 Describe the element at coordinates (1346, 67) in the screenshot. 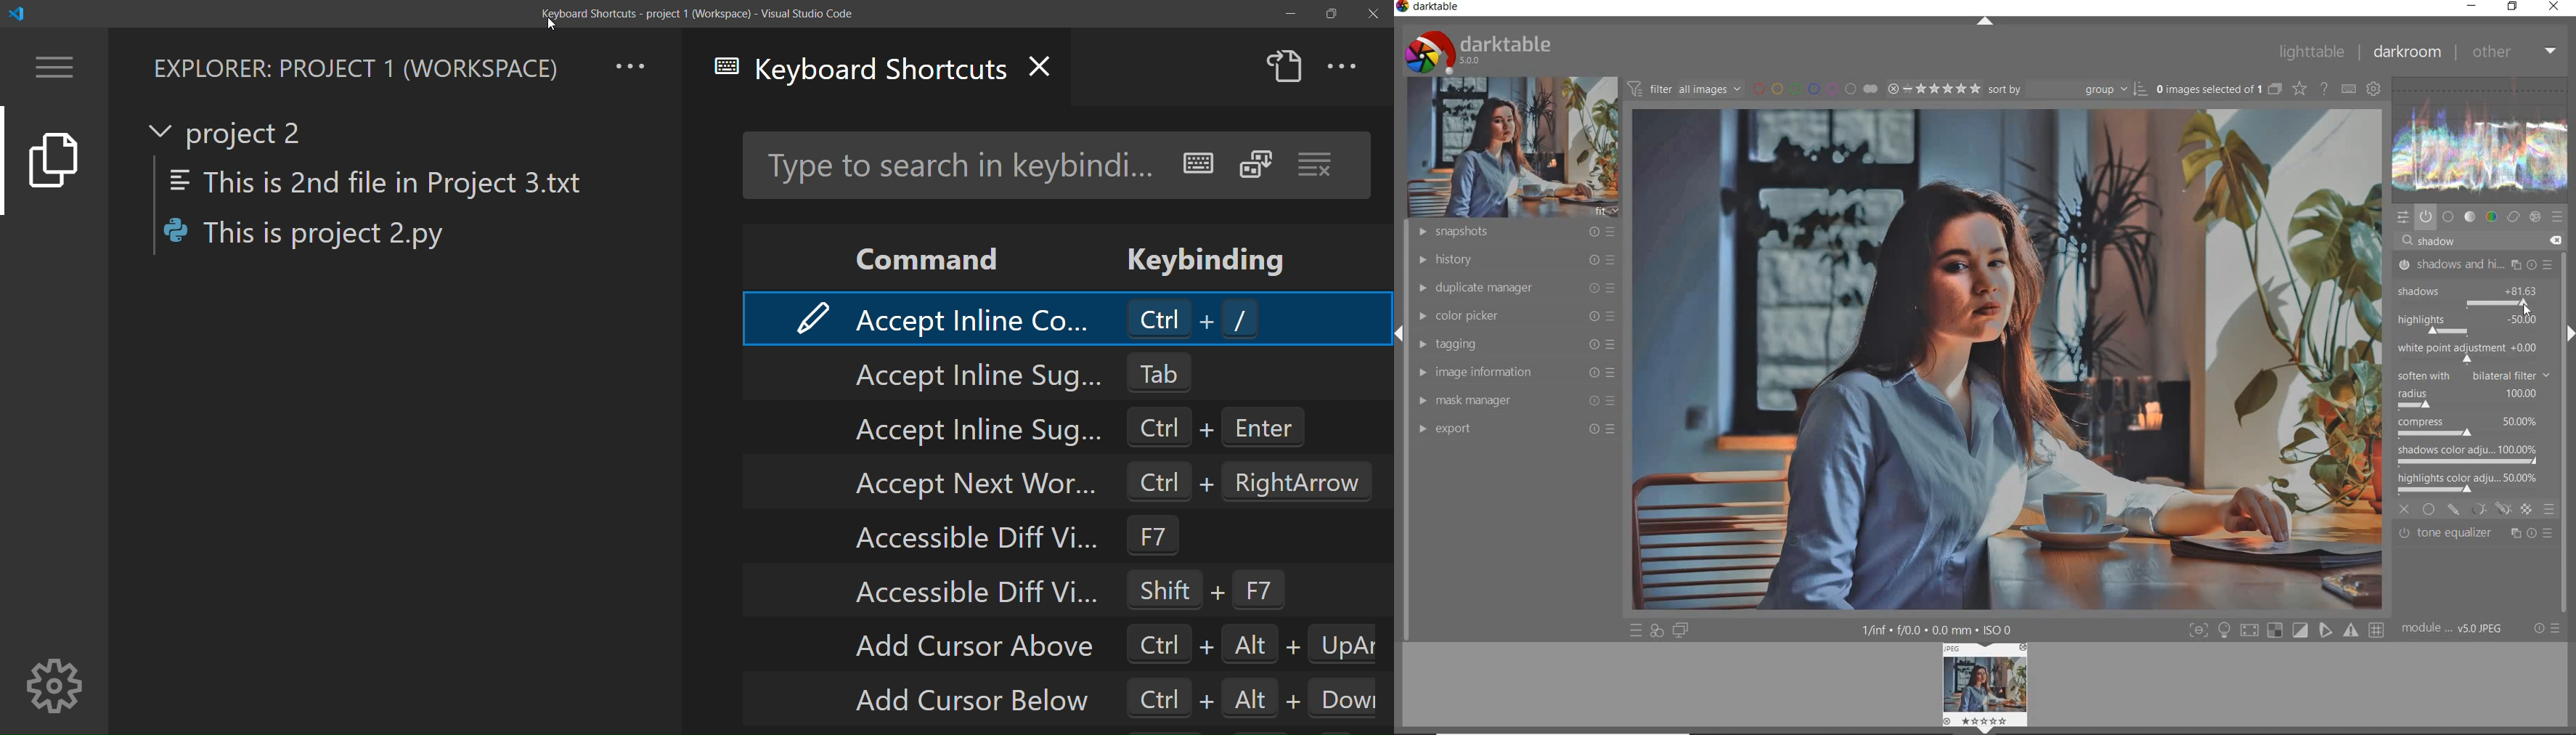

I see `more actions` at that location.